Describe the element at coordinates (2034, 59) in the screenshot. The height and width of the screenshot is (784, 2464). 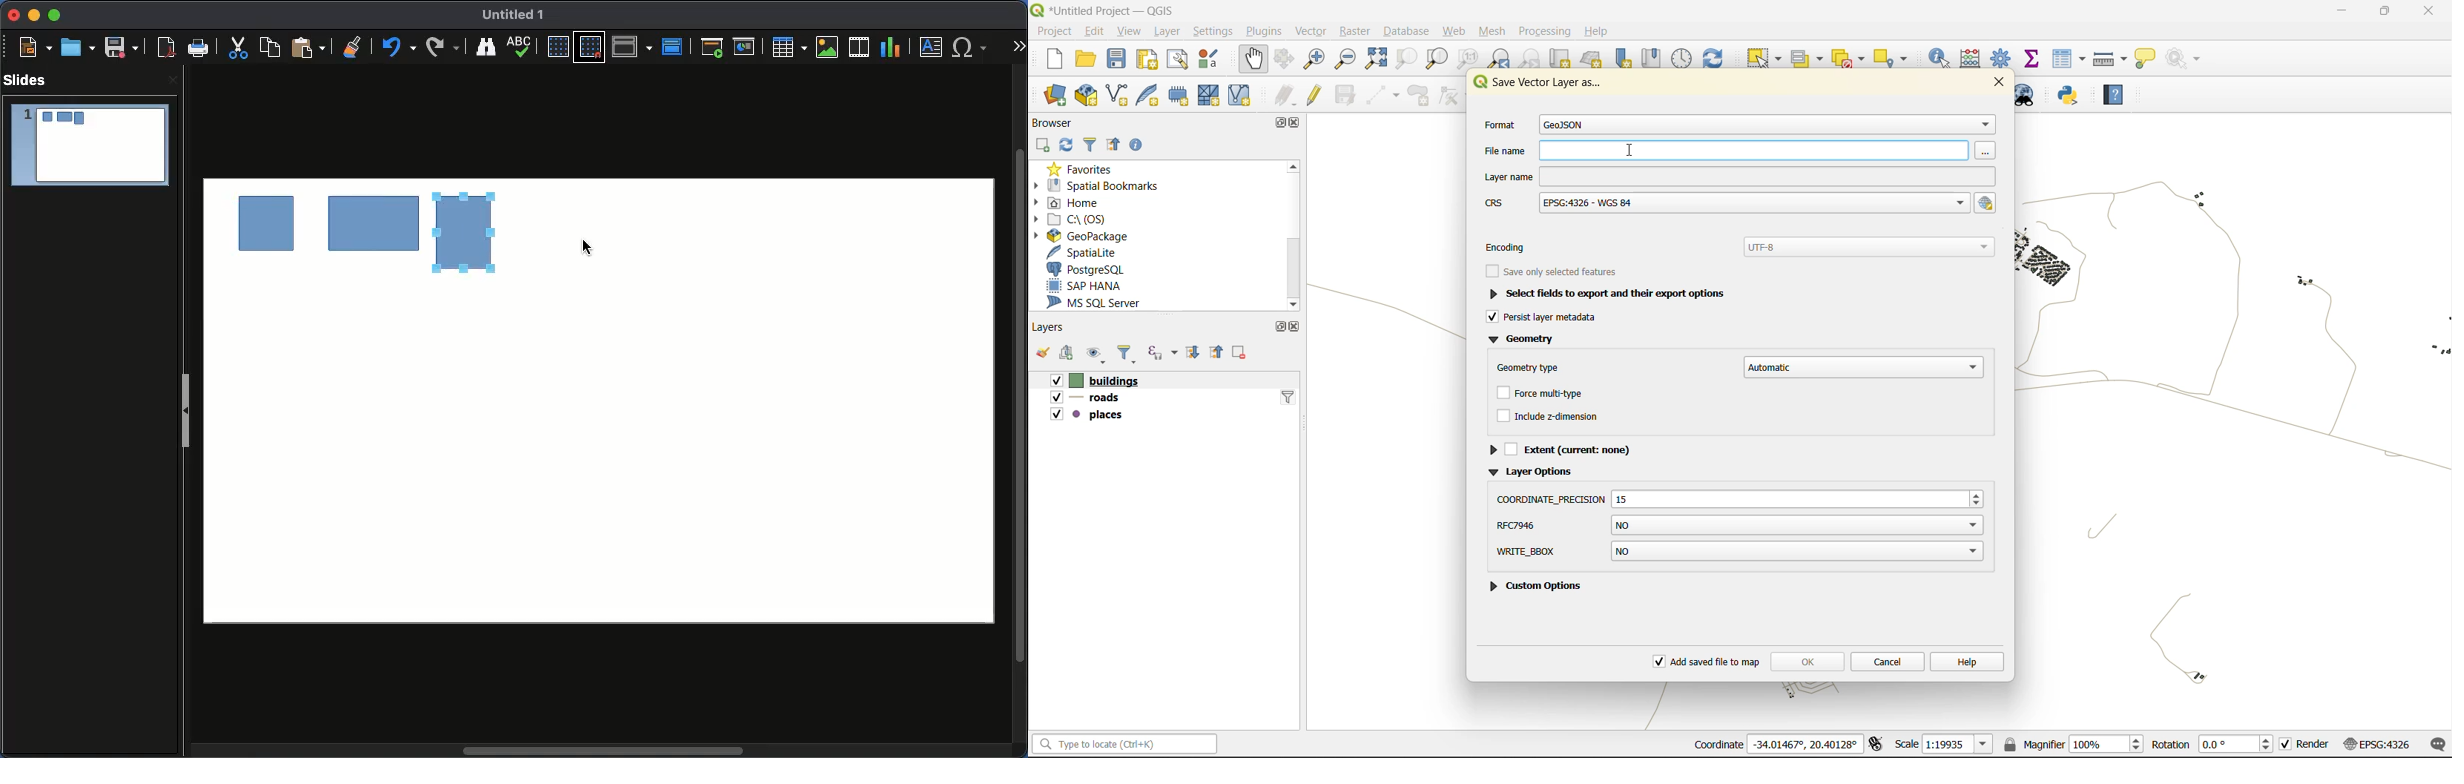
I see `statistical summary` at that location.